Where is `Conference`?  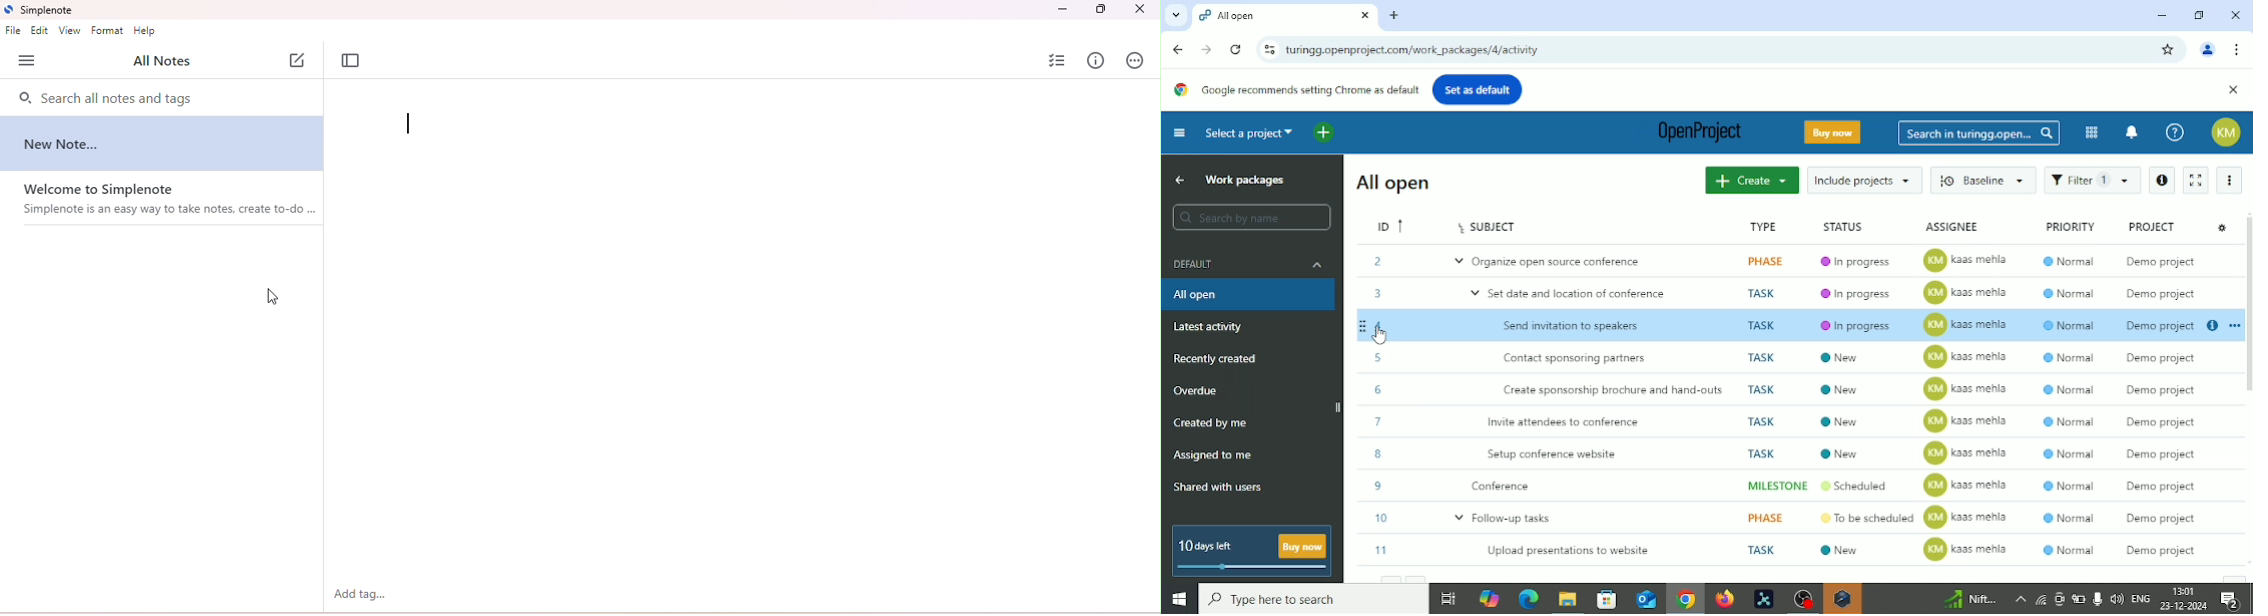 Conference is located at coordinates (1796, 485).